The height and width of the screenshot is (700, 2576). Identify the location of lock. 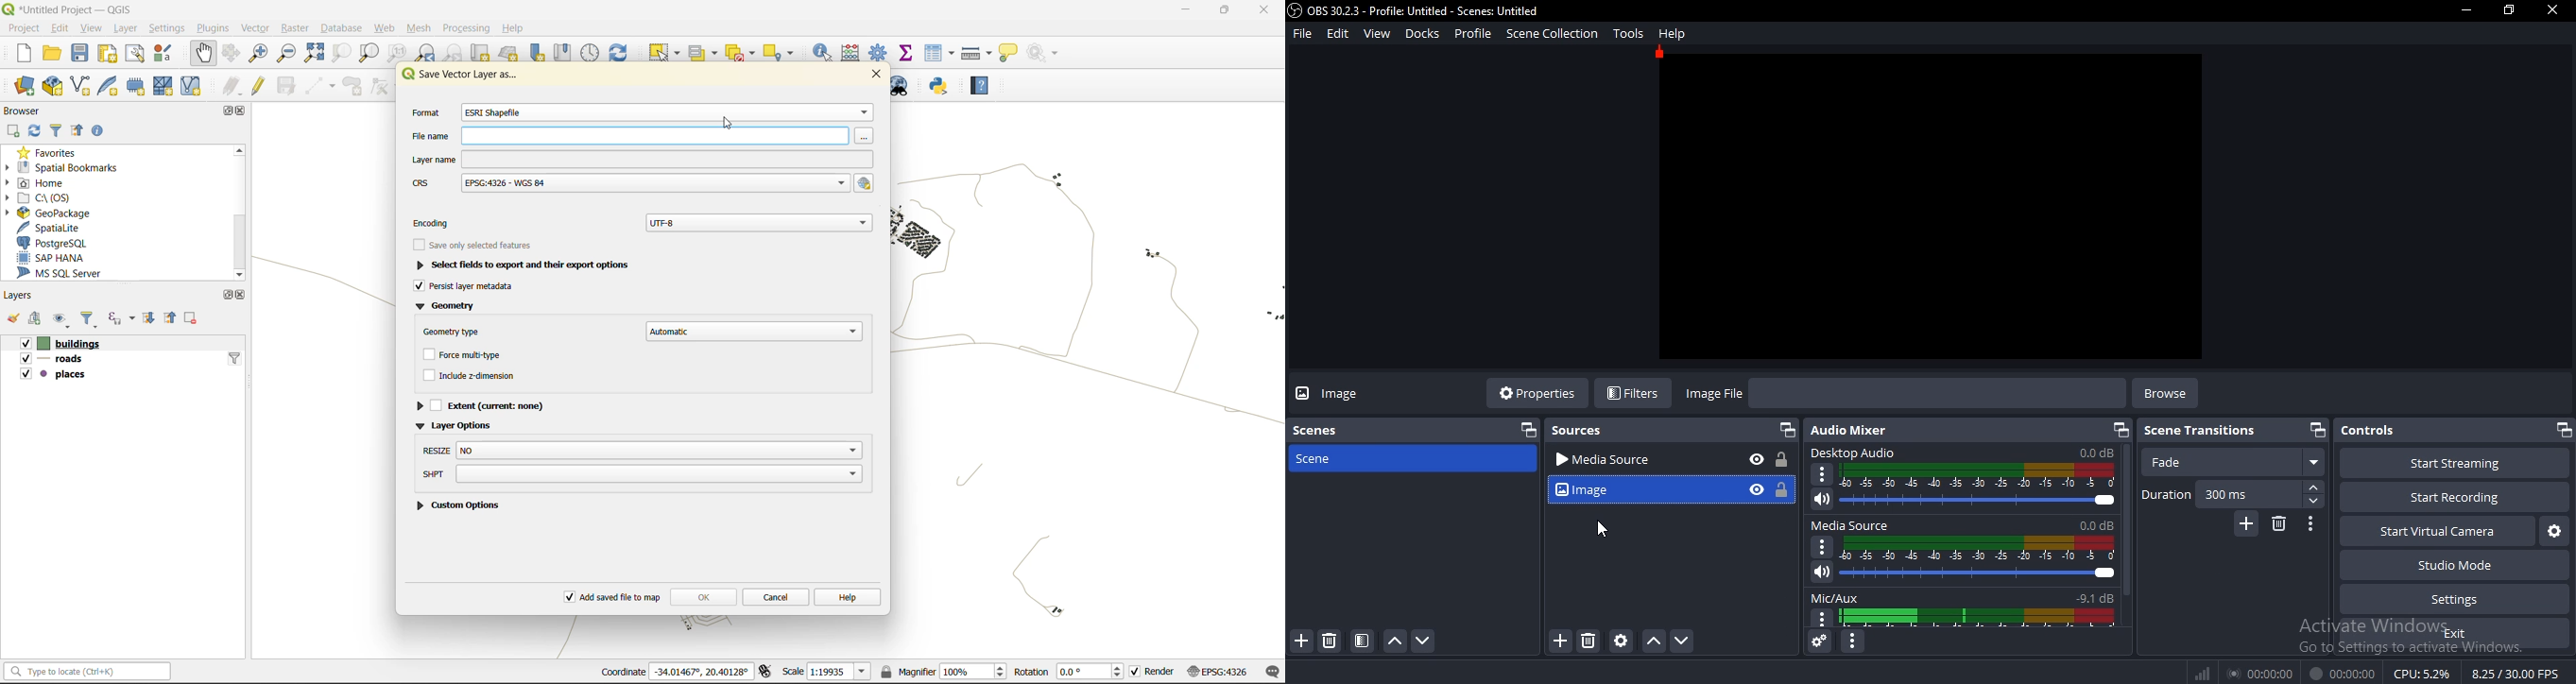
(1778, 460).